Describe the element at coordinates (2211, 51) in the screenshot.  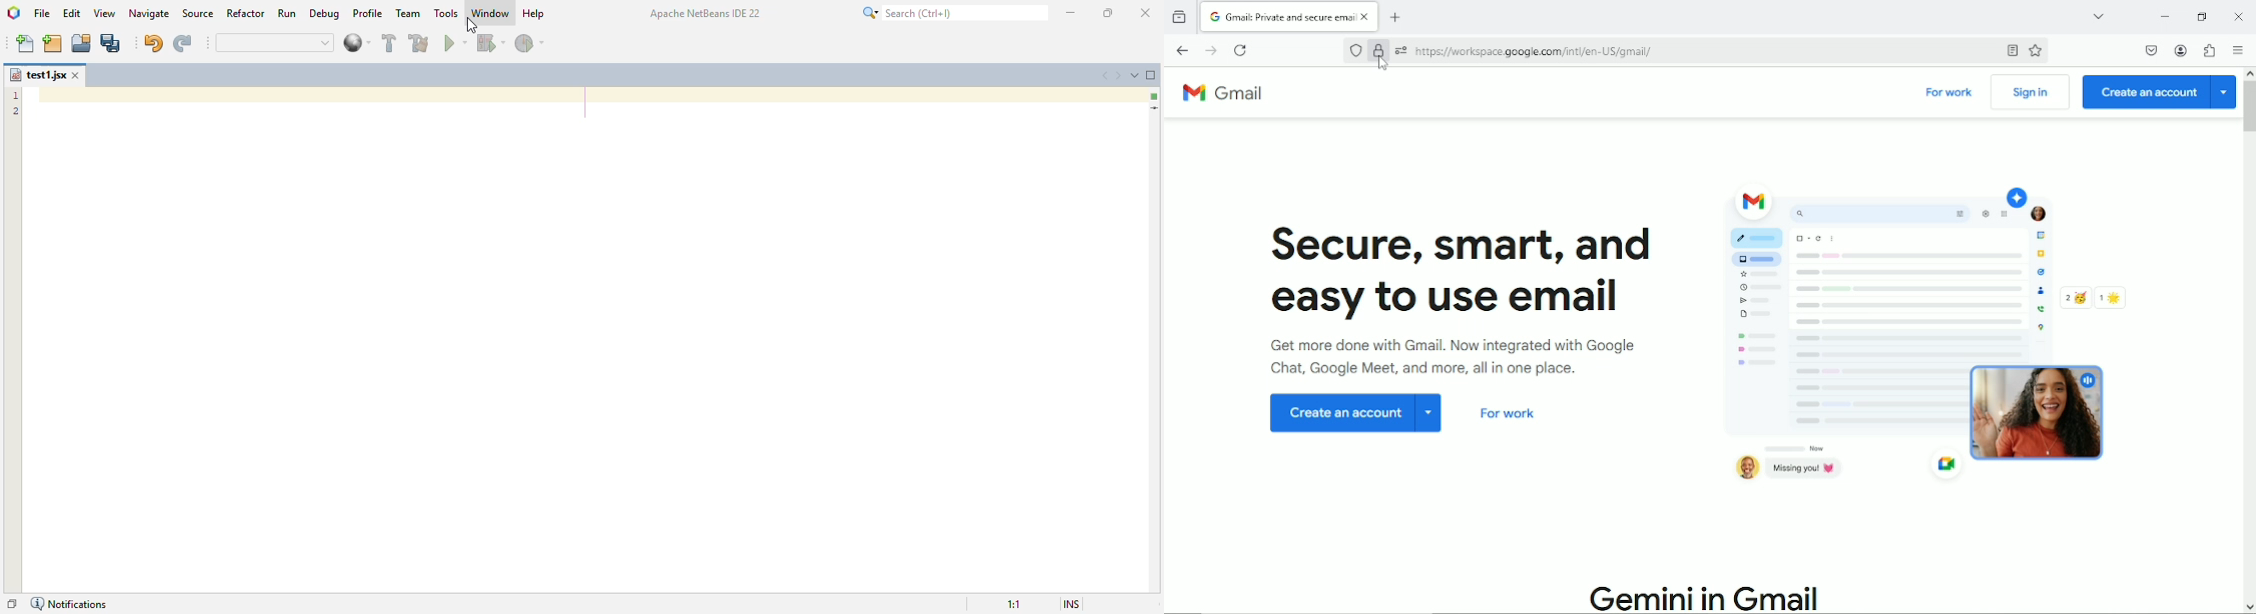
I see `Extensions` at that location.